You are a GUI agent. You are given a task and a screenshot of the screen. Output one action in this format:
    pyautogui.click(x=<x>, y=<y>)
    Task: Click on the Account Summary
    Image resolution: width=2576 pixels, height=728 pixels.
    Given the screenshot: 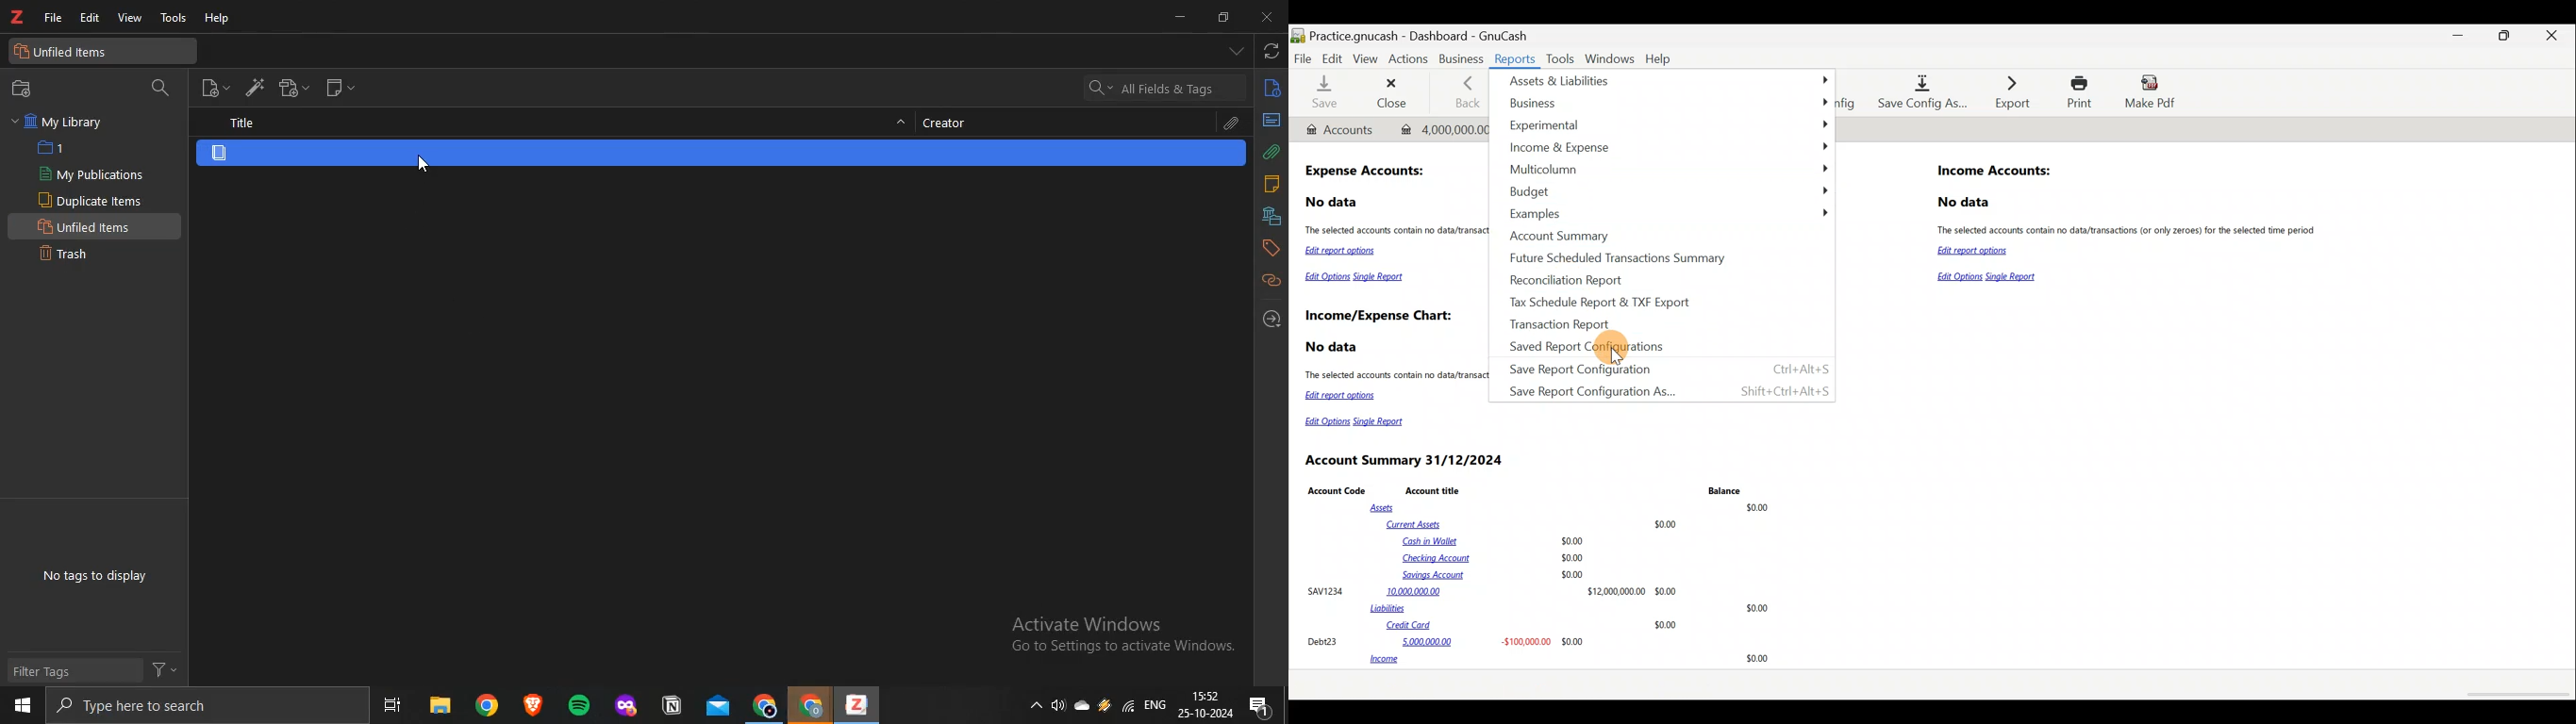 What is the action you would take?
    pyautogui.click(x=1560, y=236)
    